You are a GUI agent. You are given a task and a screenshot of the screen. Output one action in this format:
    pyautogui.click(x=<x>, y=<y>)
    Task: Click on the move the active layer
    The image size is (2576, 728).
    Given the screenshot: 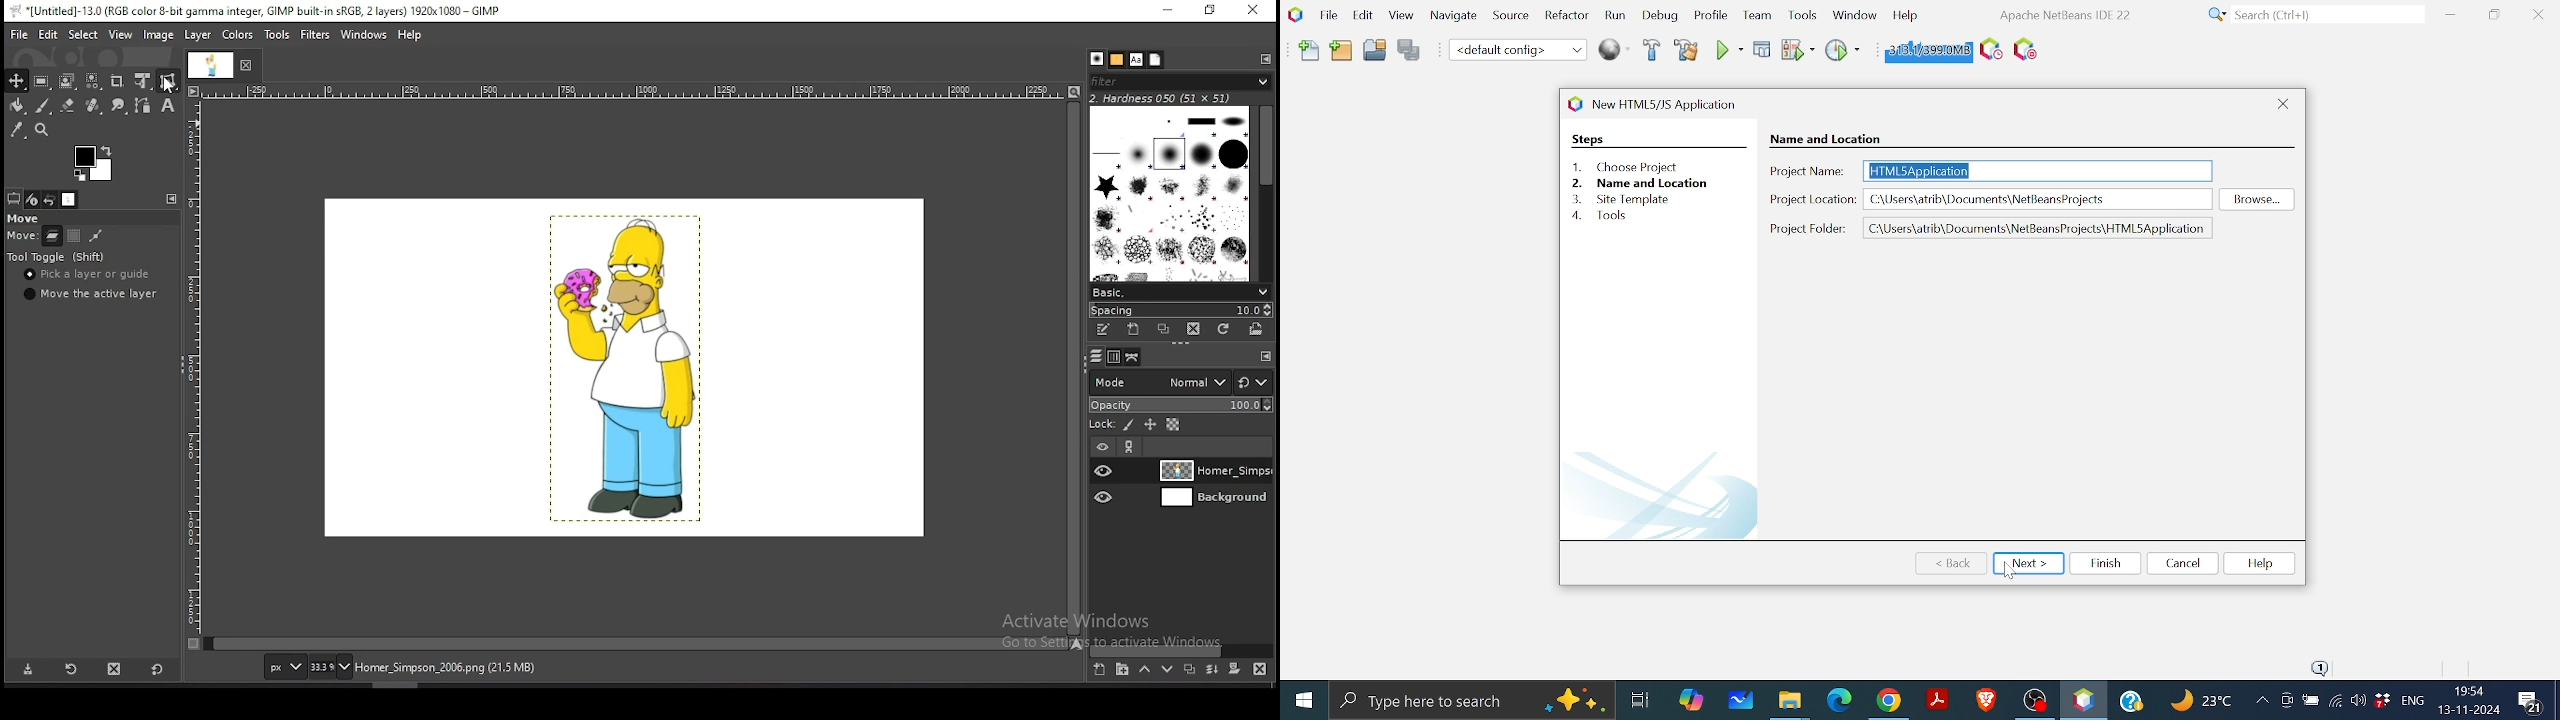 What is the action you would take?
    pyautogui.click(x=91, y=294)
    